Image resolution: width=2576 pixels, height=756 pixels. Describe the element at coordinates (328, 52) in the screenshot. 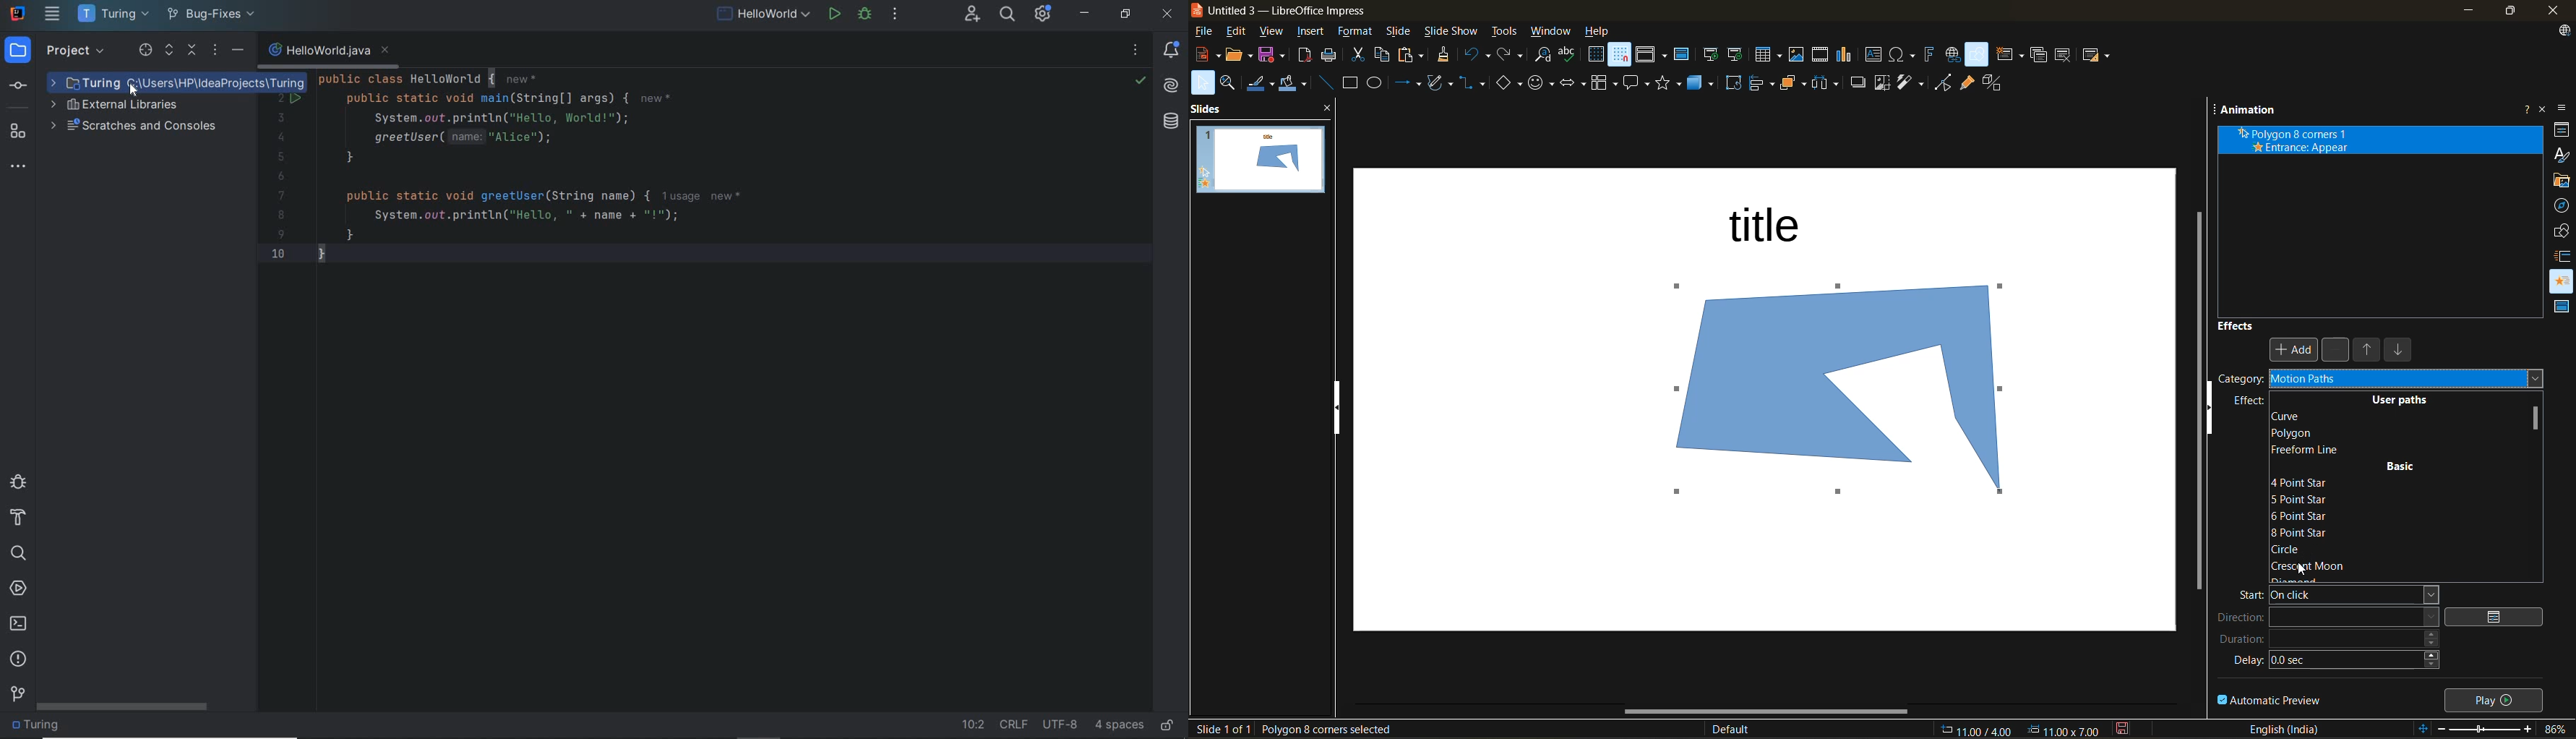

I see `file name` at that location.